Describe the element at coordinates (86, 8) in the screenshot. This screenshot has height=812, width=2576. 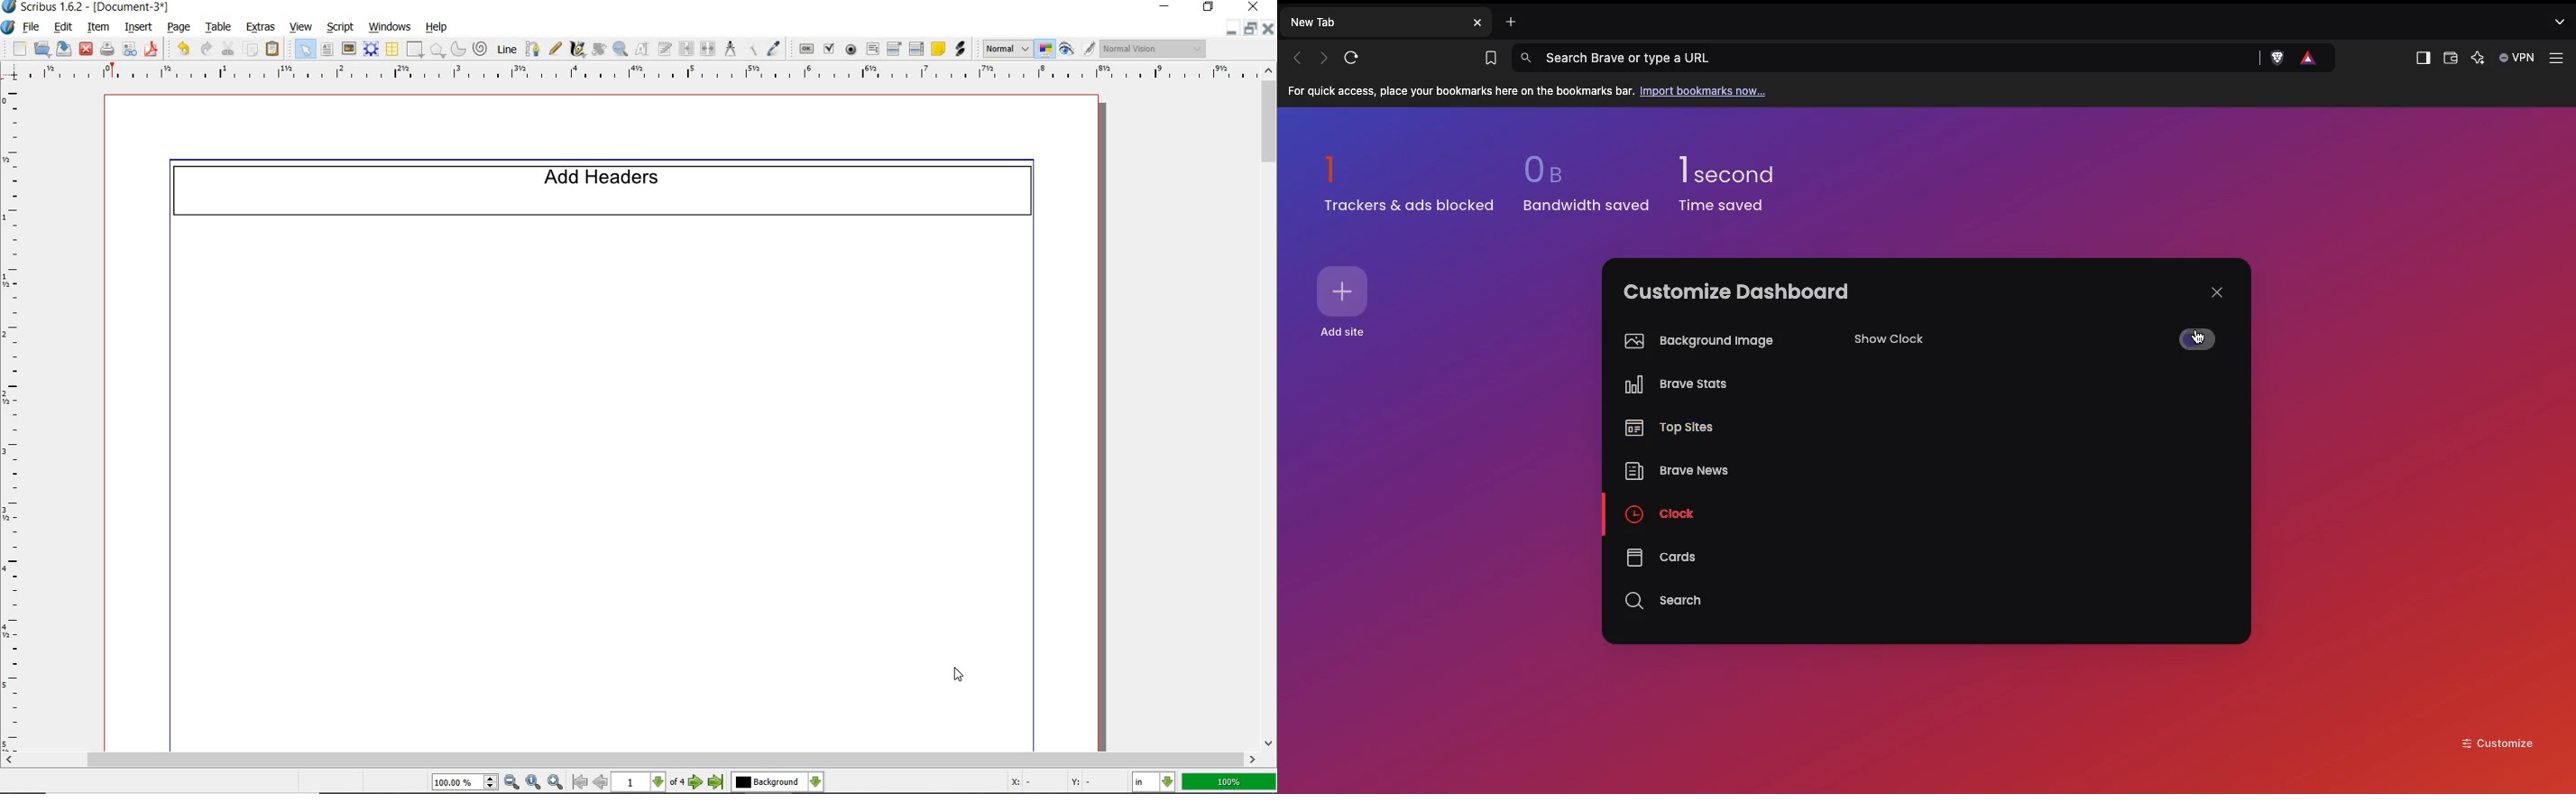
I see `Scribus 1.6.2 - [Document-3*]` at that location.